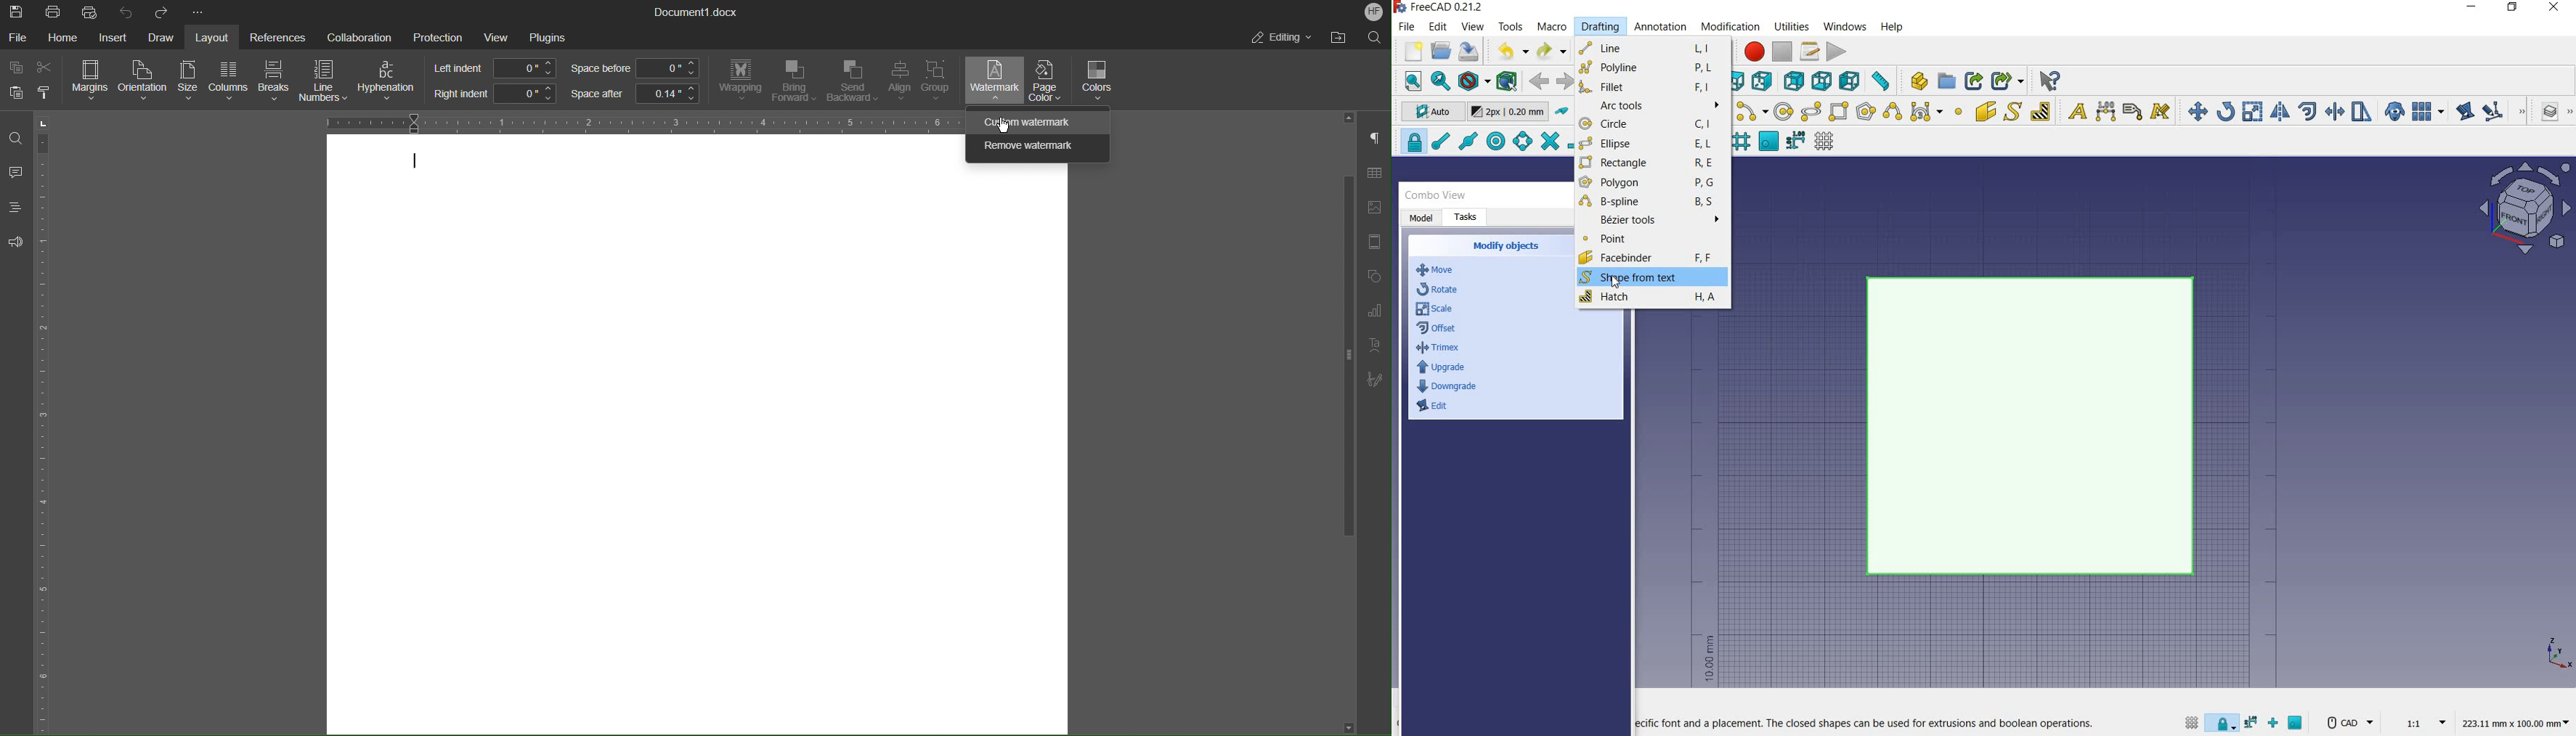 The width and height of the screenshot is (2576, 756). I want to click on annotation, so click(1662, 28).